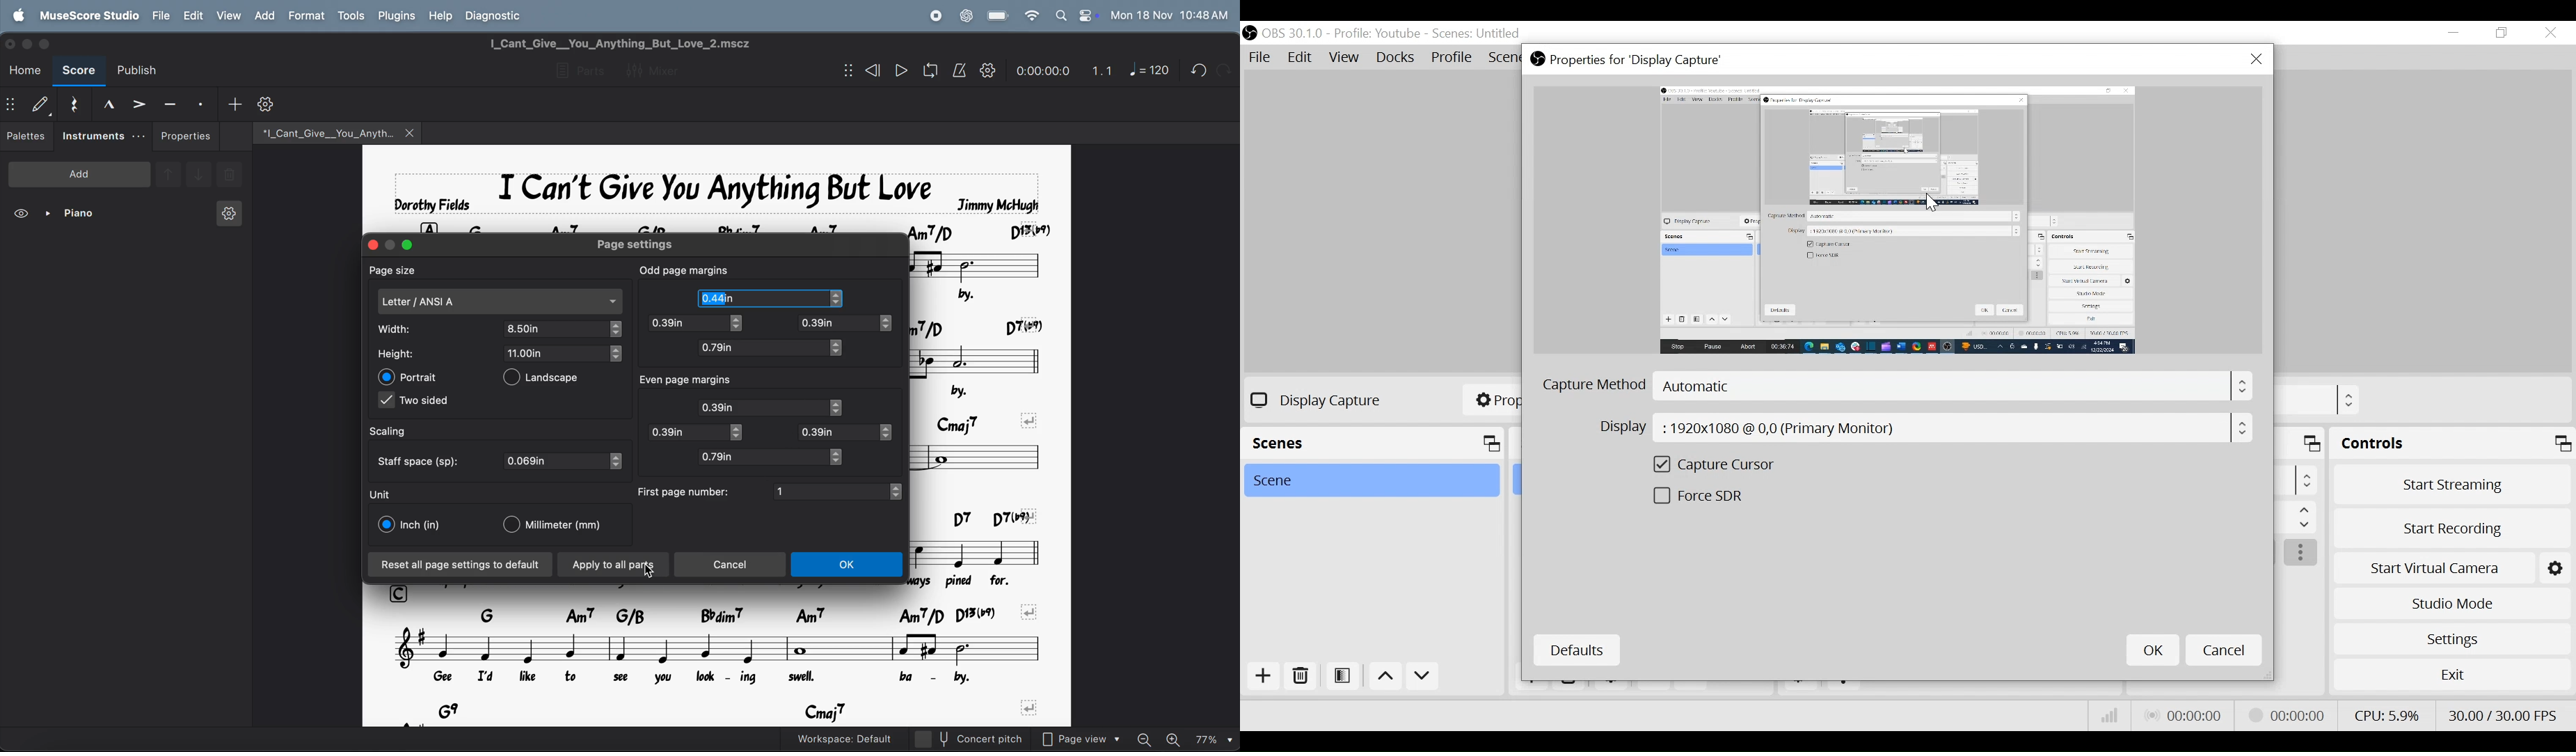  I want to click on properties, so click(186, 136).